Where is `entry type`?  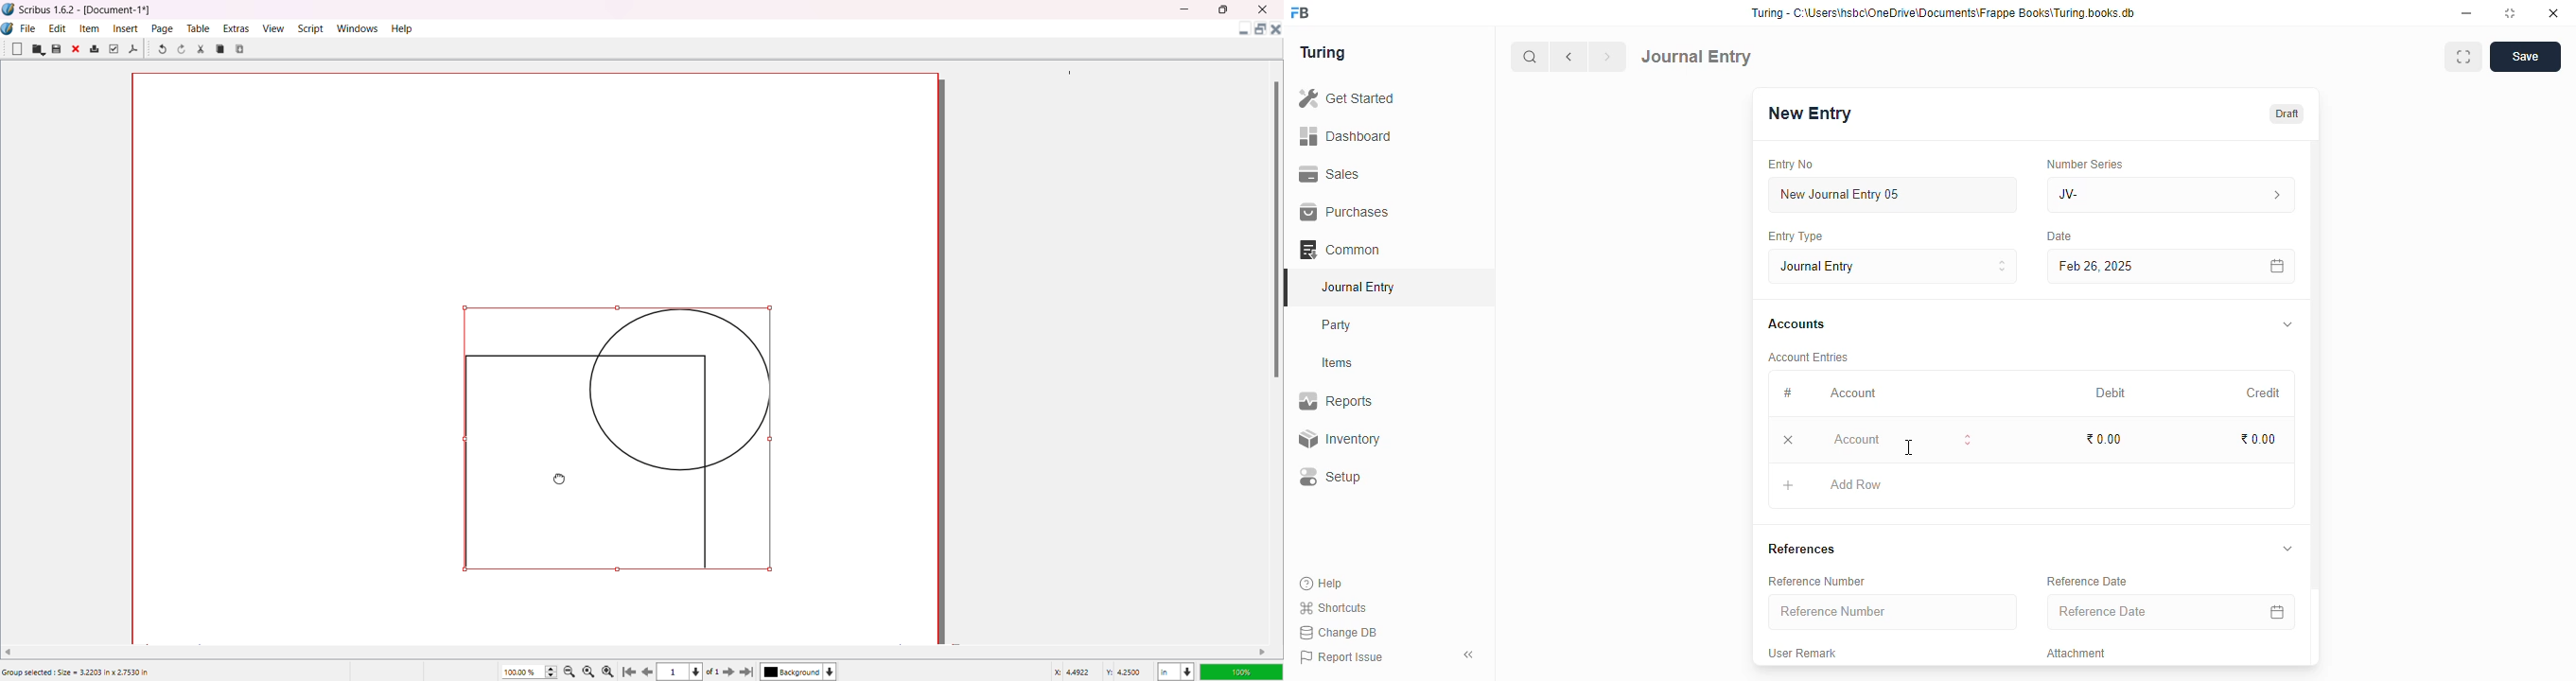
entry type is located at coordinates (1796, 236).